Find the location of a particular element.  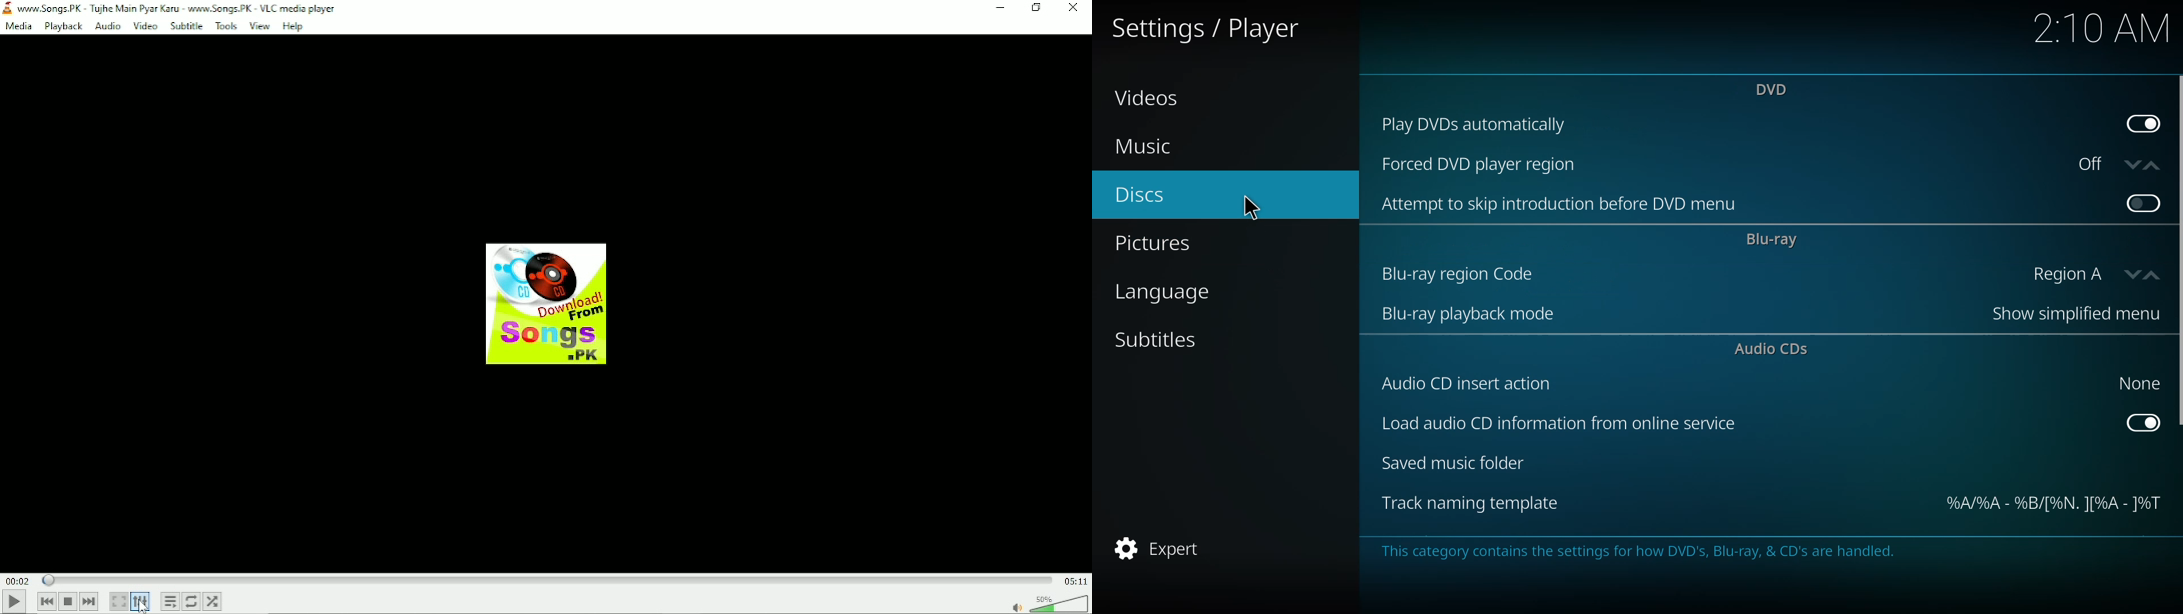

bluray region code is located at coordinates (1463, 274).